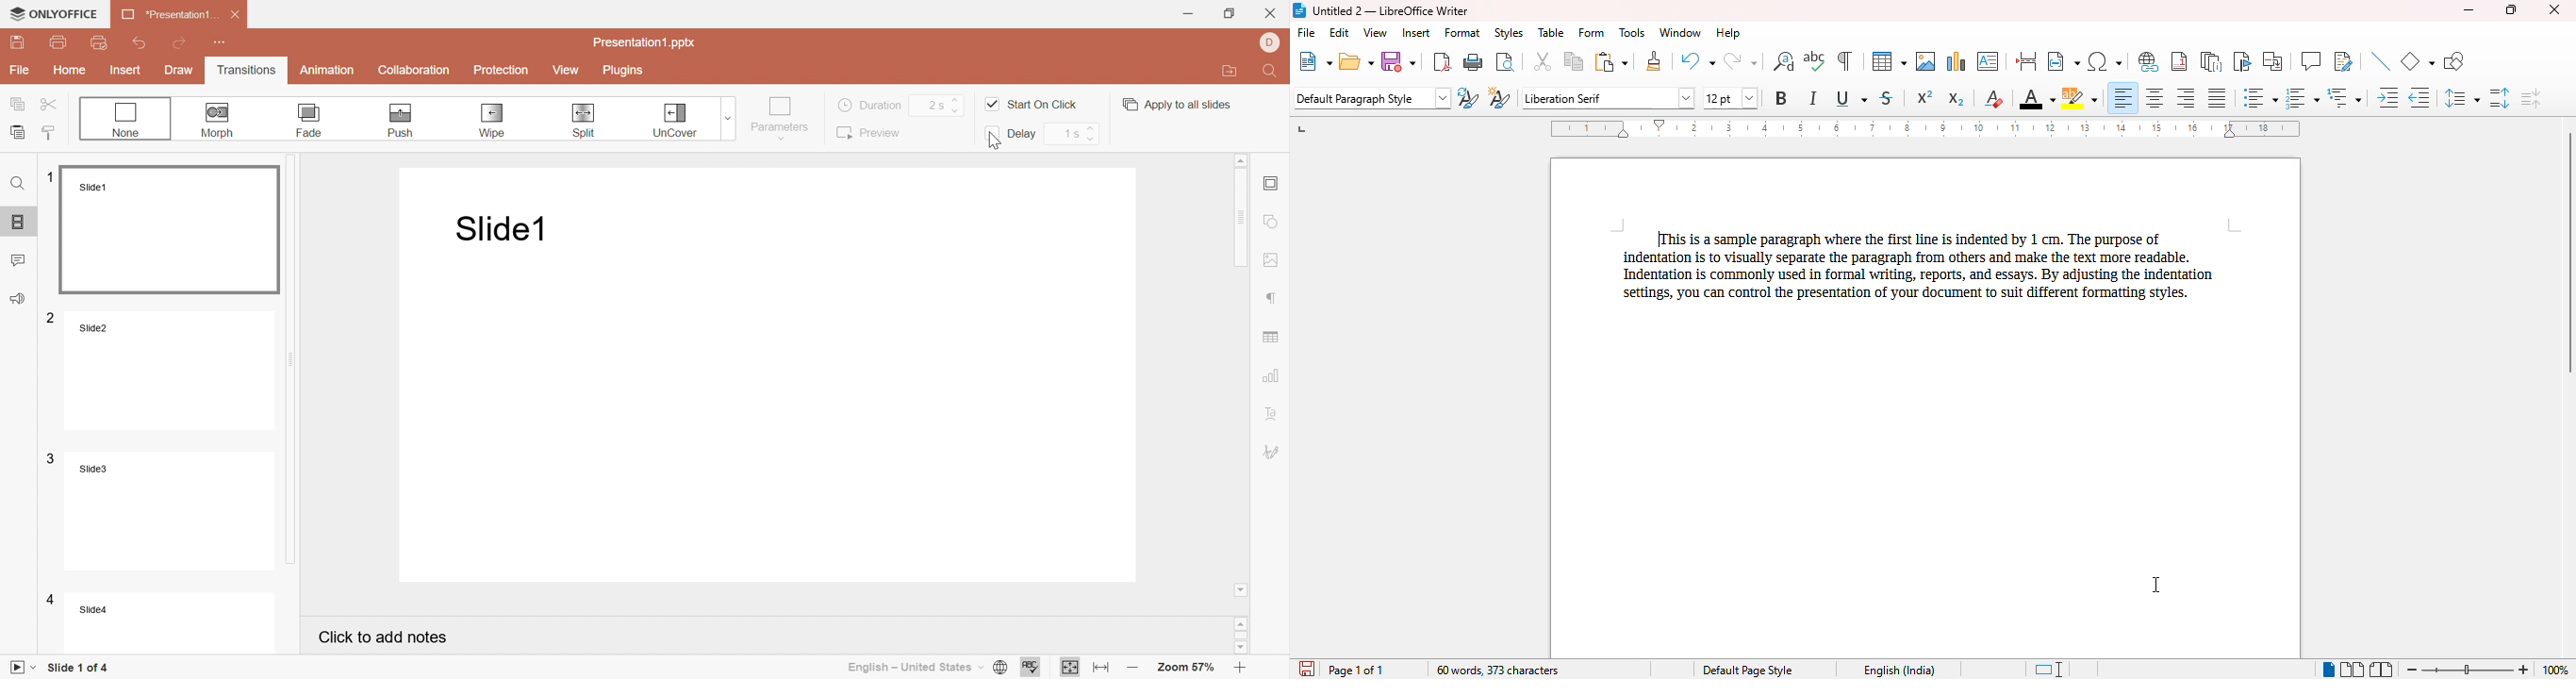 This screenshot has height=700, width=2576. Describe the element at coordinates (1500, 97) in the screenshot. I see `new style from selection` at that location.